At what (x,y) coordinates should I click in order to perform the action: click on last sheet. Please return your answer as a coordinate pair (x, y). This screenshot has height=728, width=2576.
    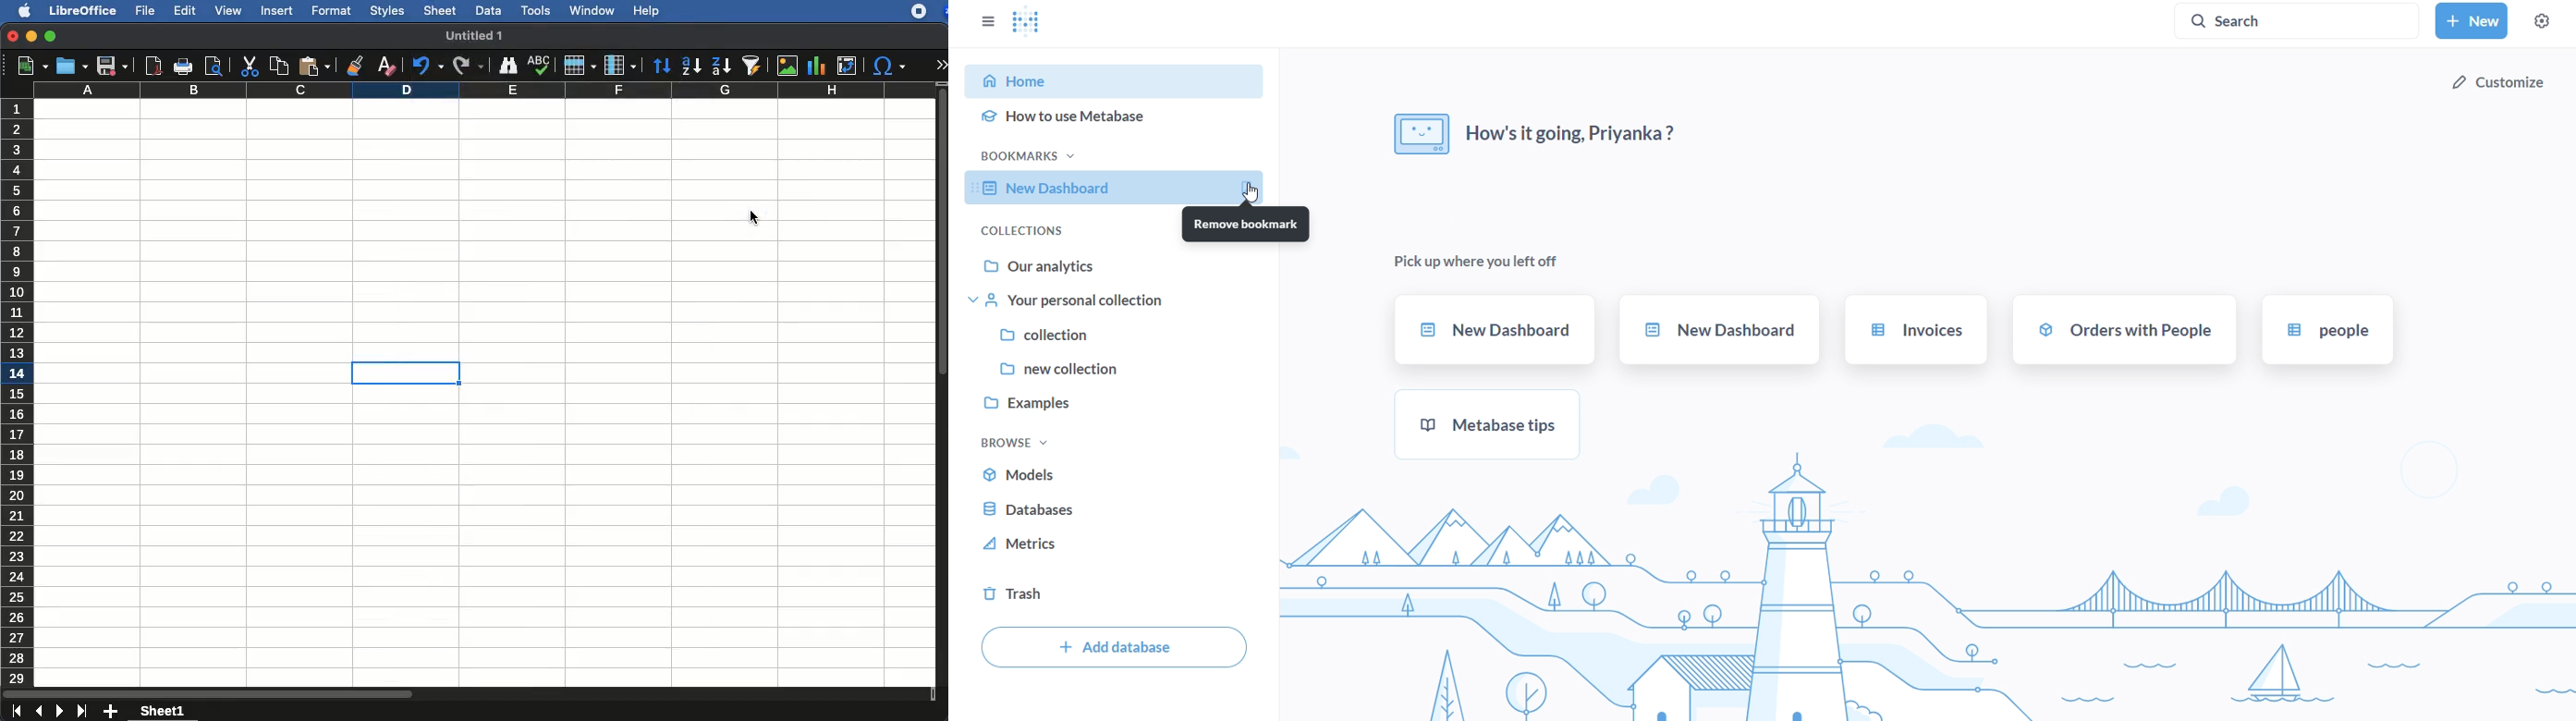
    Looking at the image, I should click on (16, 712).